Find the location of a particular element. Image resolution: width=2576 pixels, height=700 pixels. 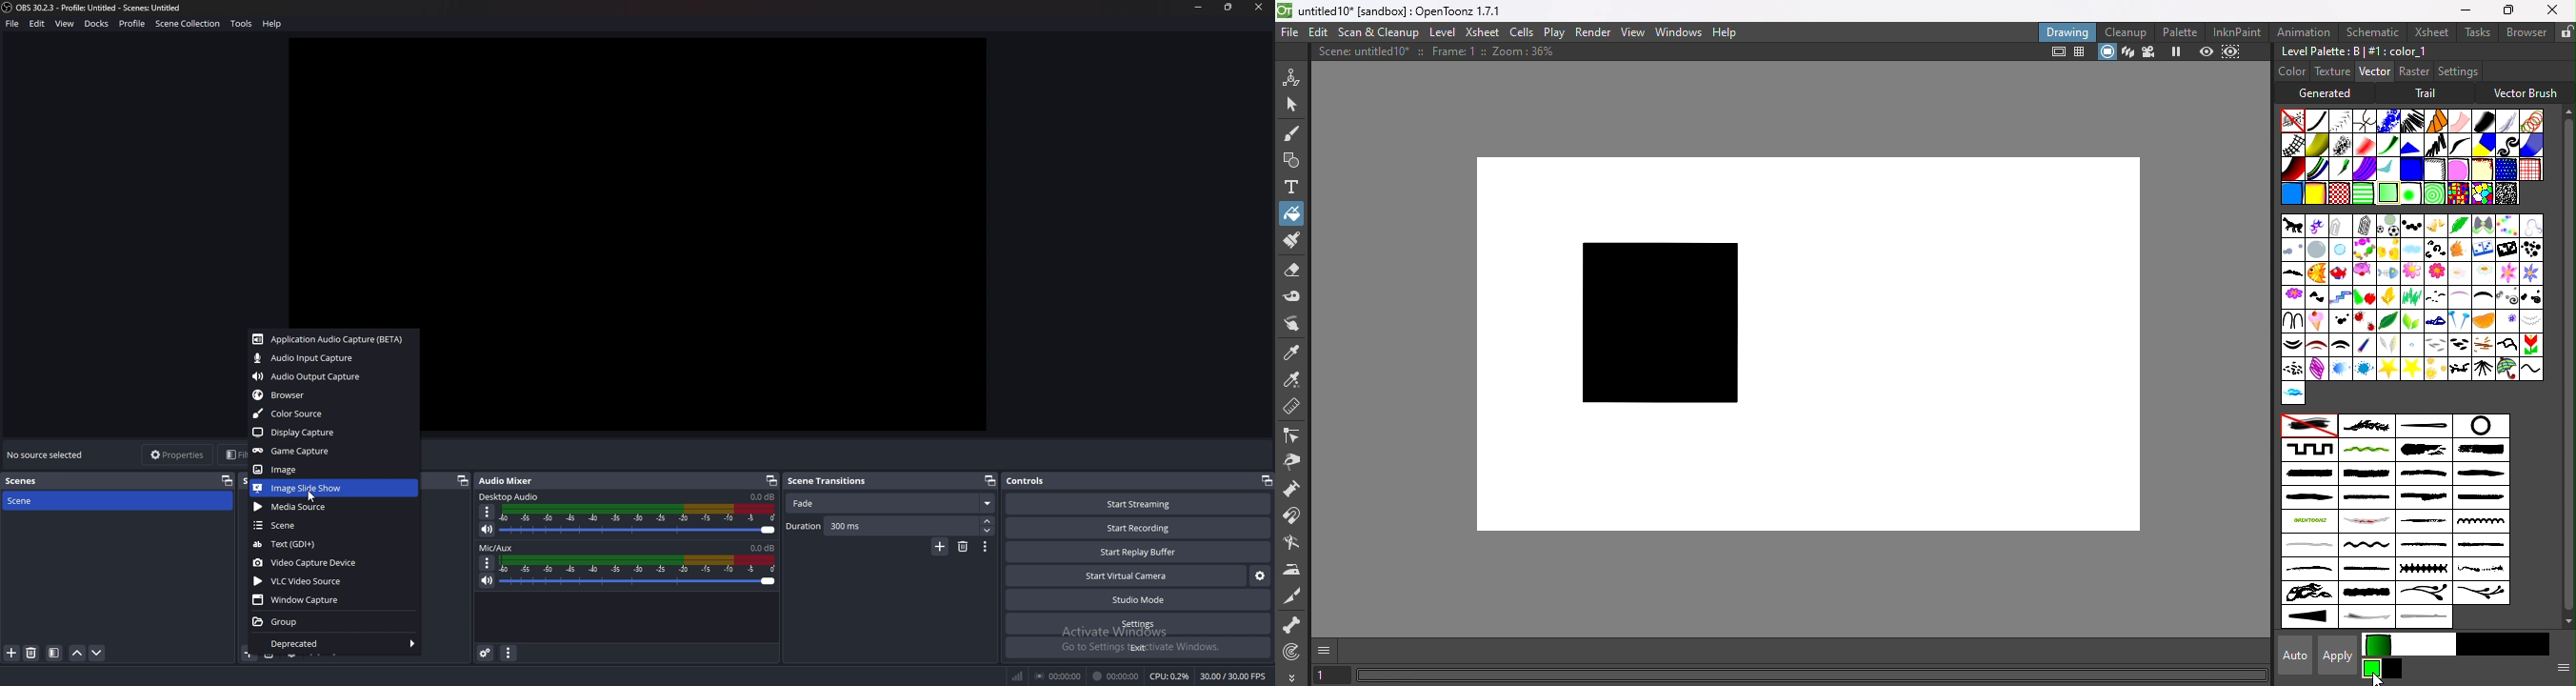

Irregular is located at coordinates (2290, 195).